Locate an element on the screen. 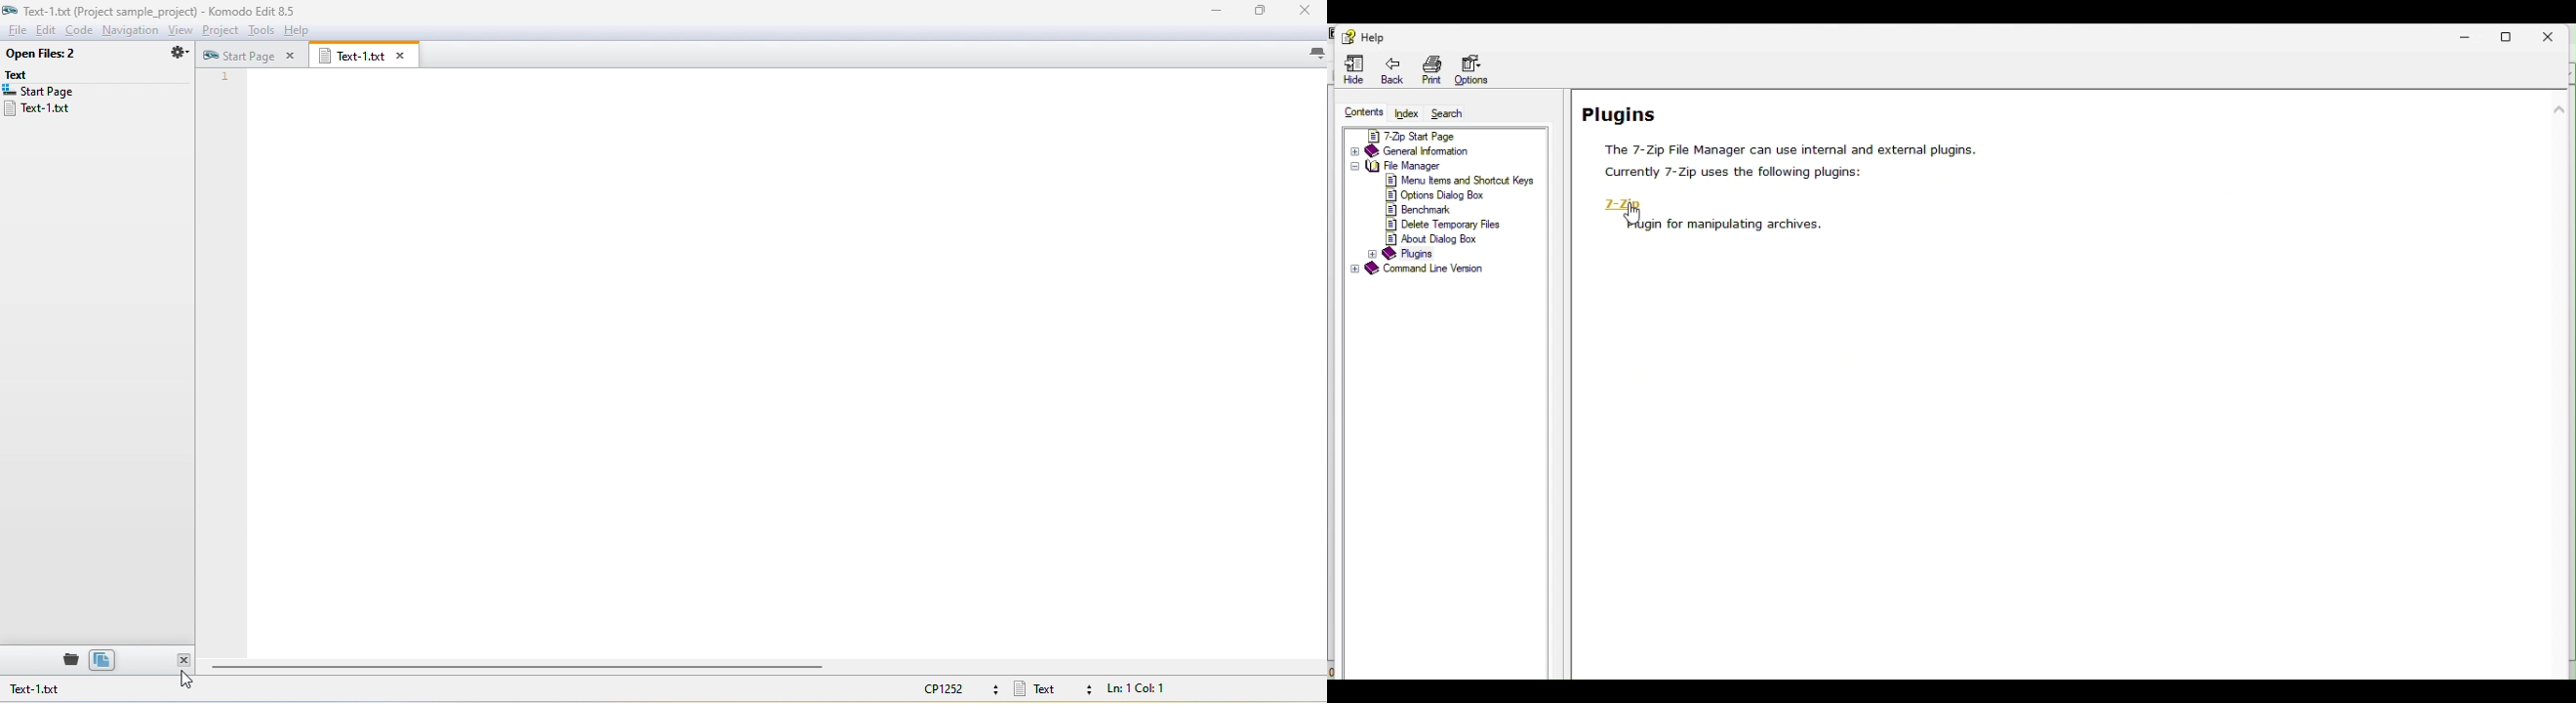 This screenshot has width=2576, height=728. close is located at coordinates (183, 659).